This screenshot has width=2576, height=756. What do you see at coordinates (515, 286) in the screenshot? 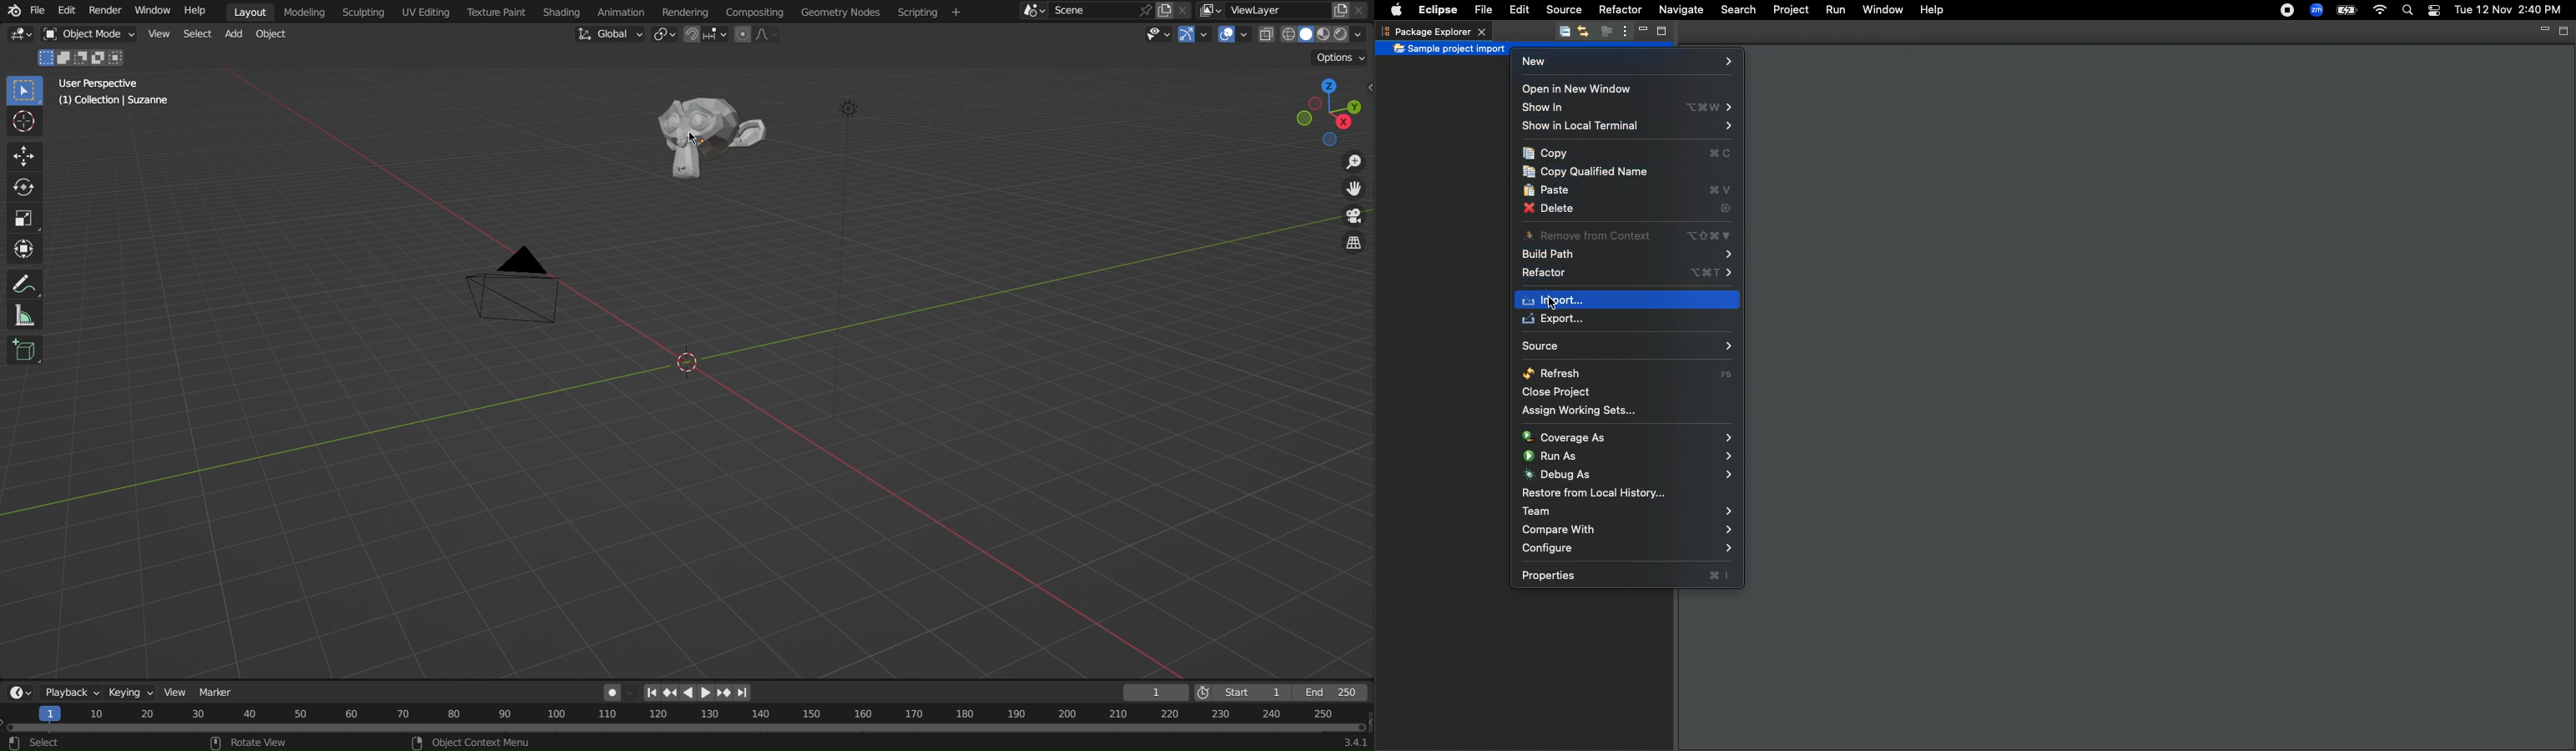
I see `Camera` at bounding box center [515, 286].